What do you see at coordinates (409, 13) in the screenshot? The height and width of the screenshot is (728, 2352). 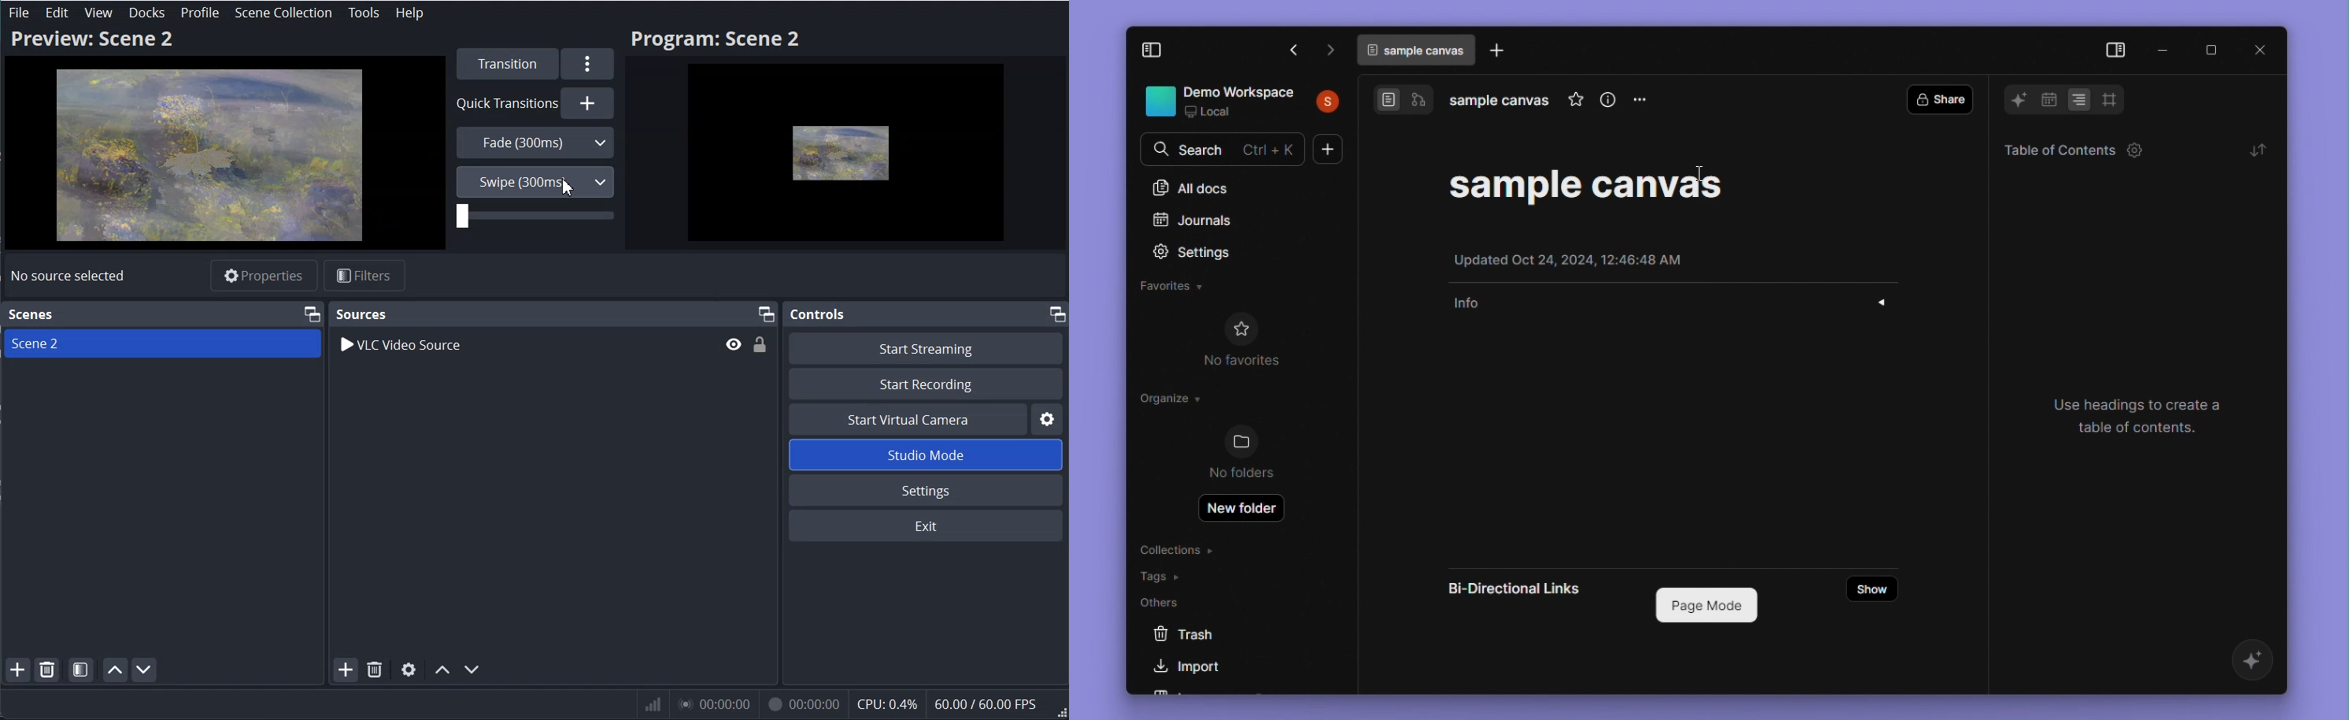 I see `Help` at bounding box center [409, 13].